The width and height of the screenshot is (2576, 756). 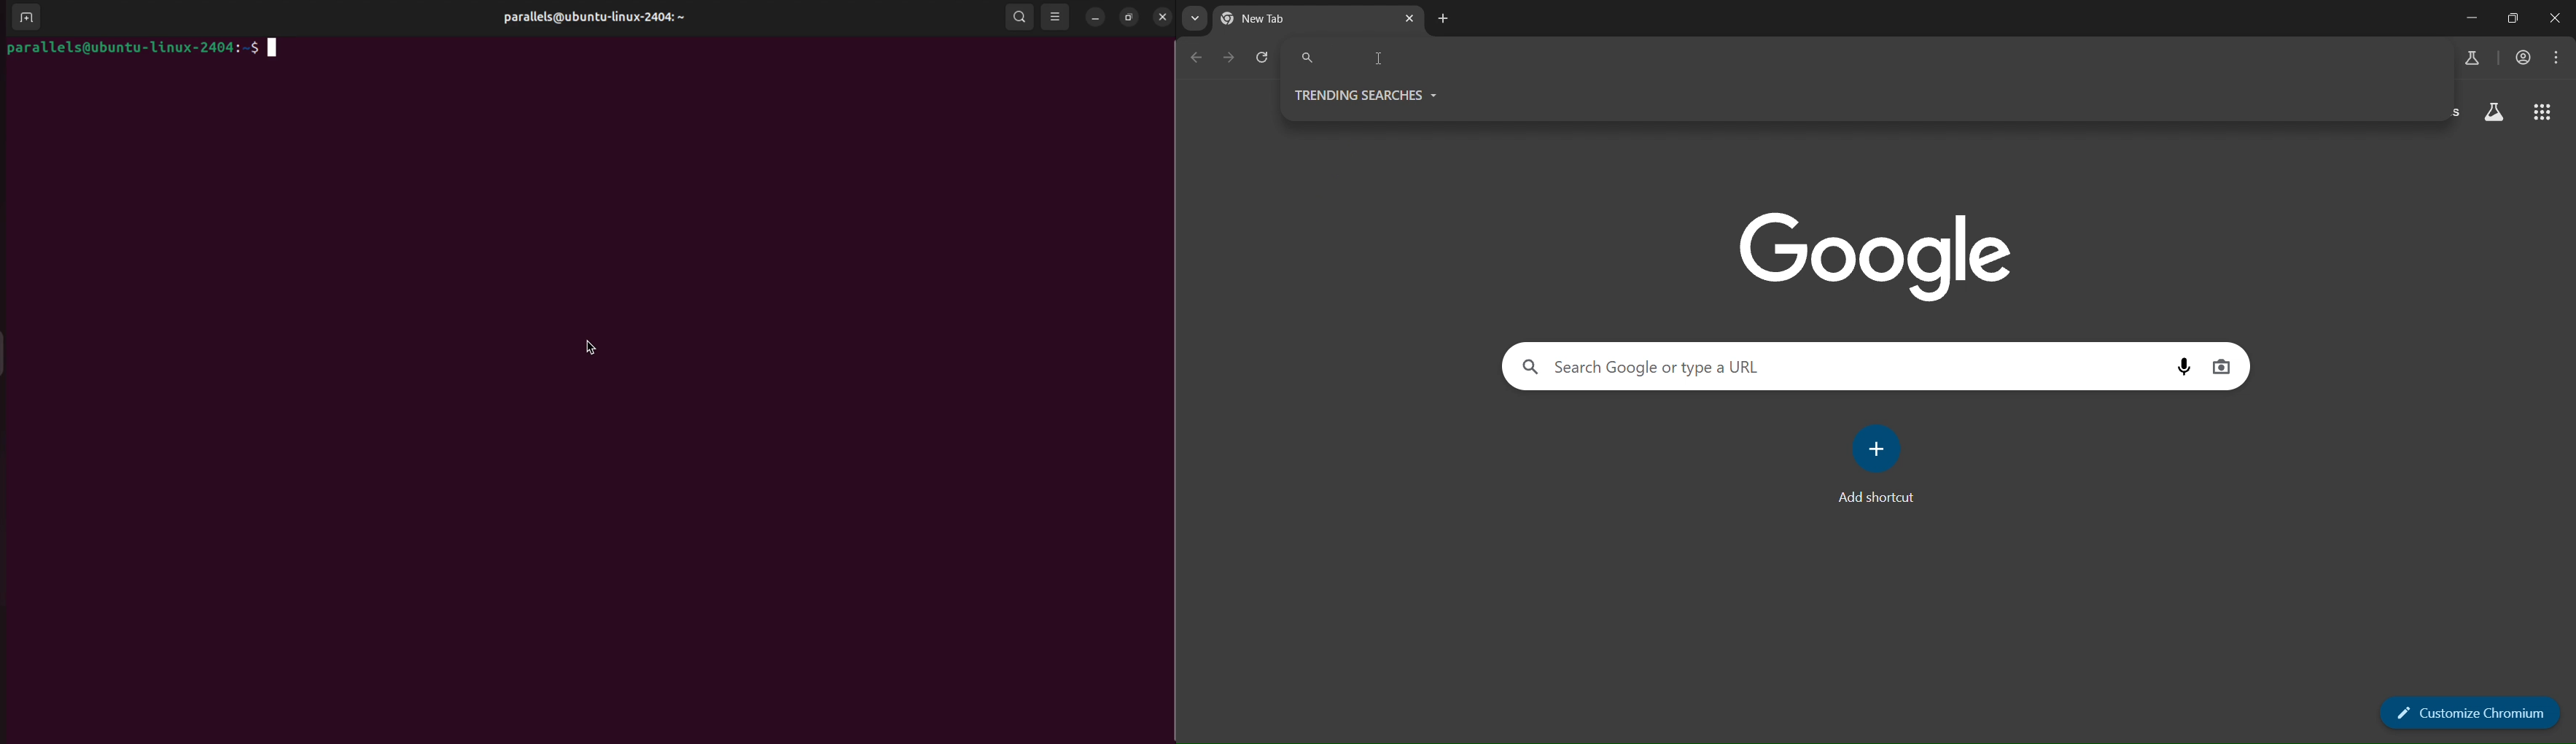 I want to click on view options, so click(x=1058, y=18).